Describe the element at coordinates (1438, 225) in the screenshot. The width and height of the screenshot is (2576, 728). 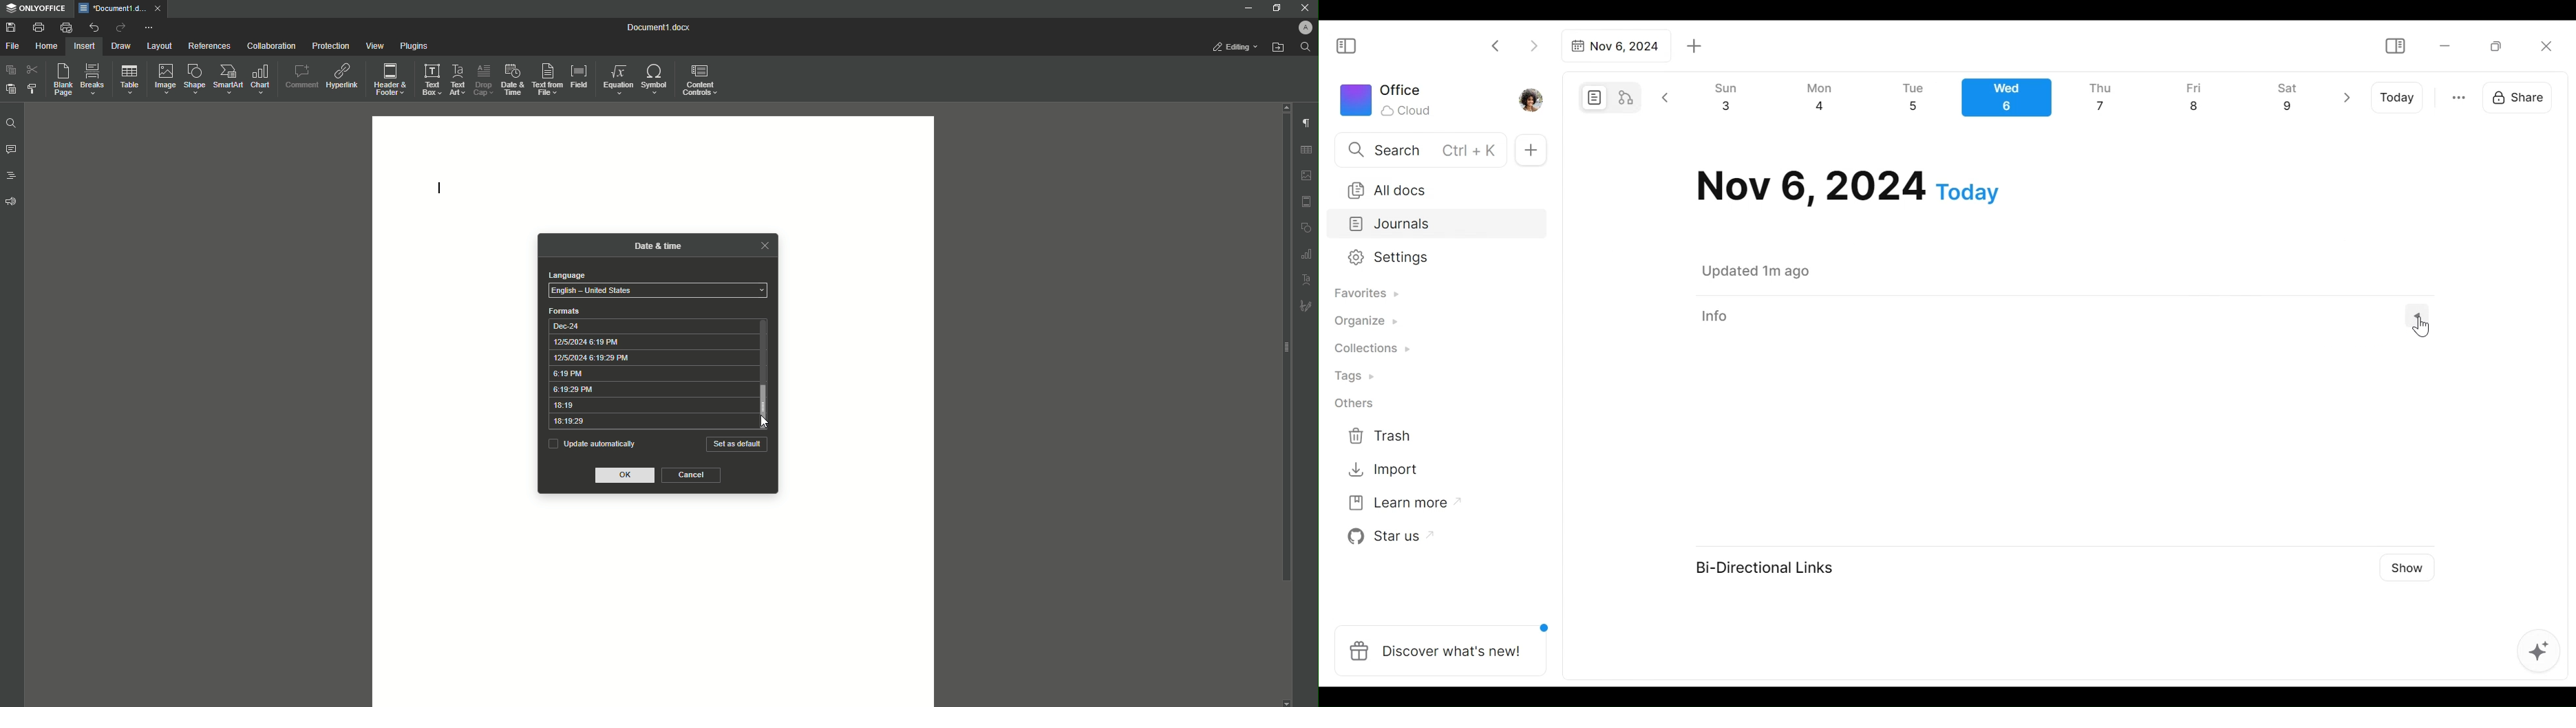
I see `Journals` at that location.